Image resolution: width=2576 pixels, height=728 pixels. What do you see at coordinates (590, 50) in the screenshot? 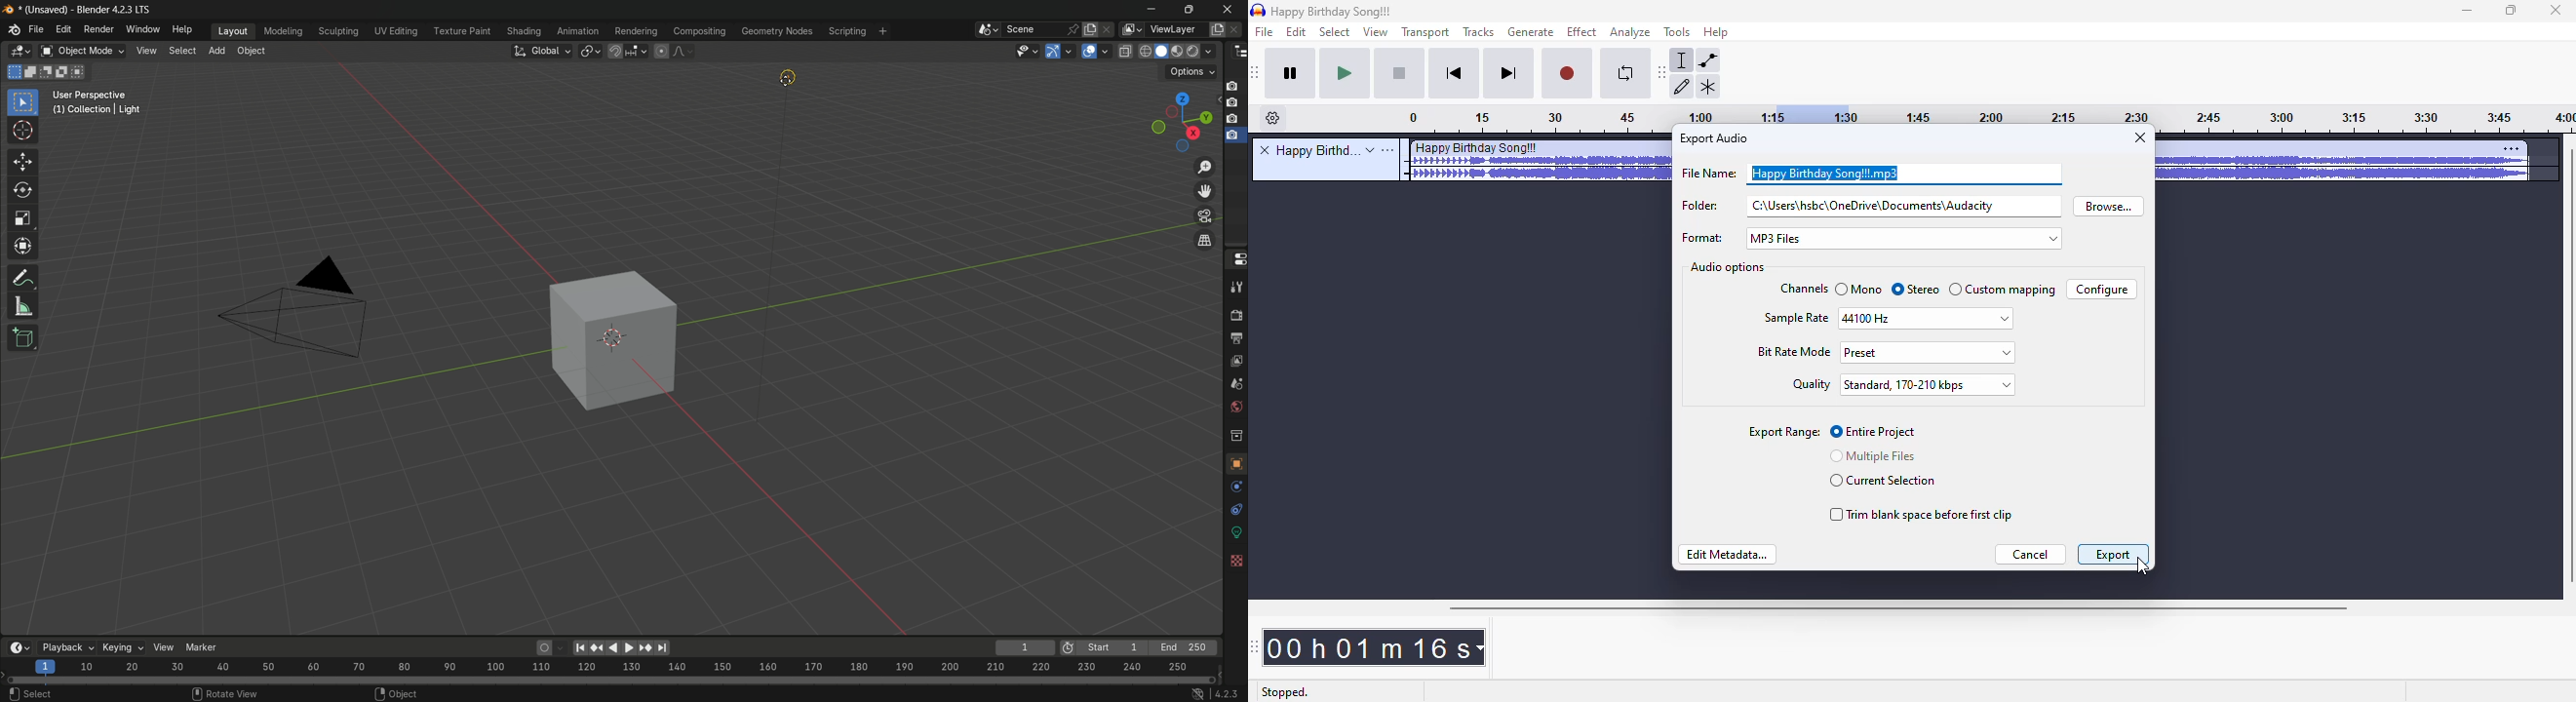
I see `transformation pivot table` at bounding box center [590, 50].